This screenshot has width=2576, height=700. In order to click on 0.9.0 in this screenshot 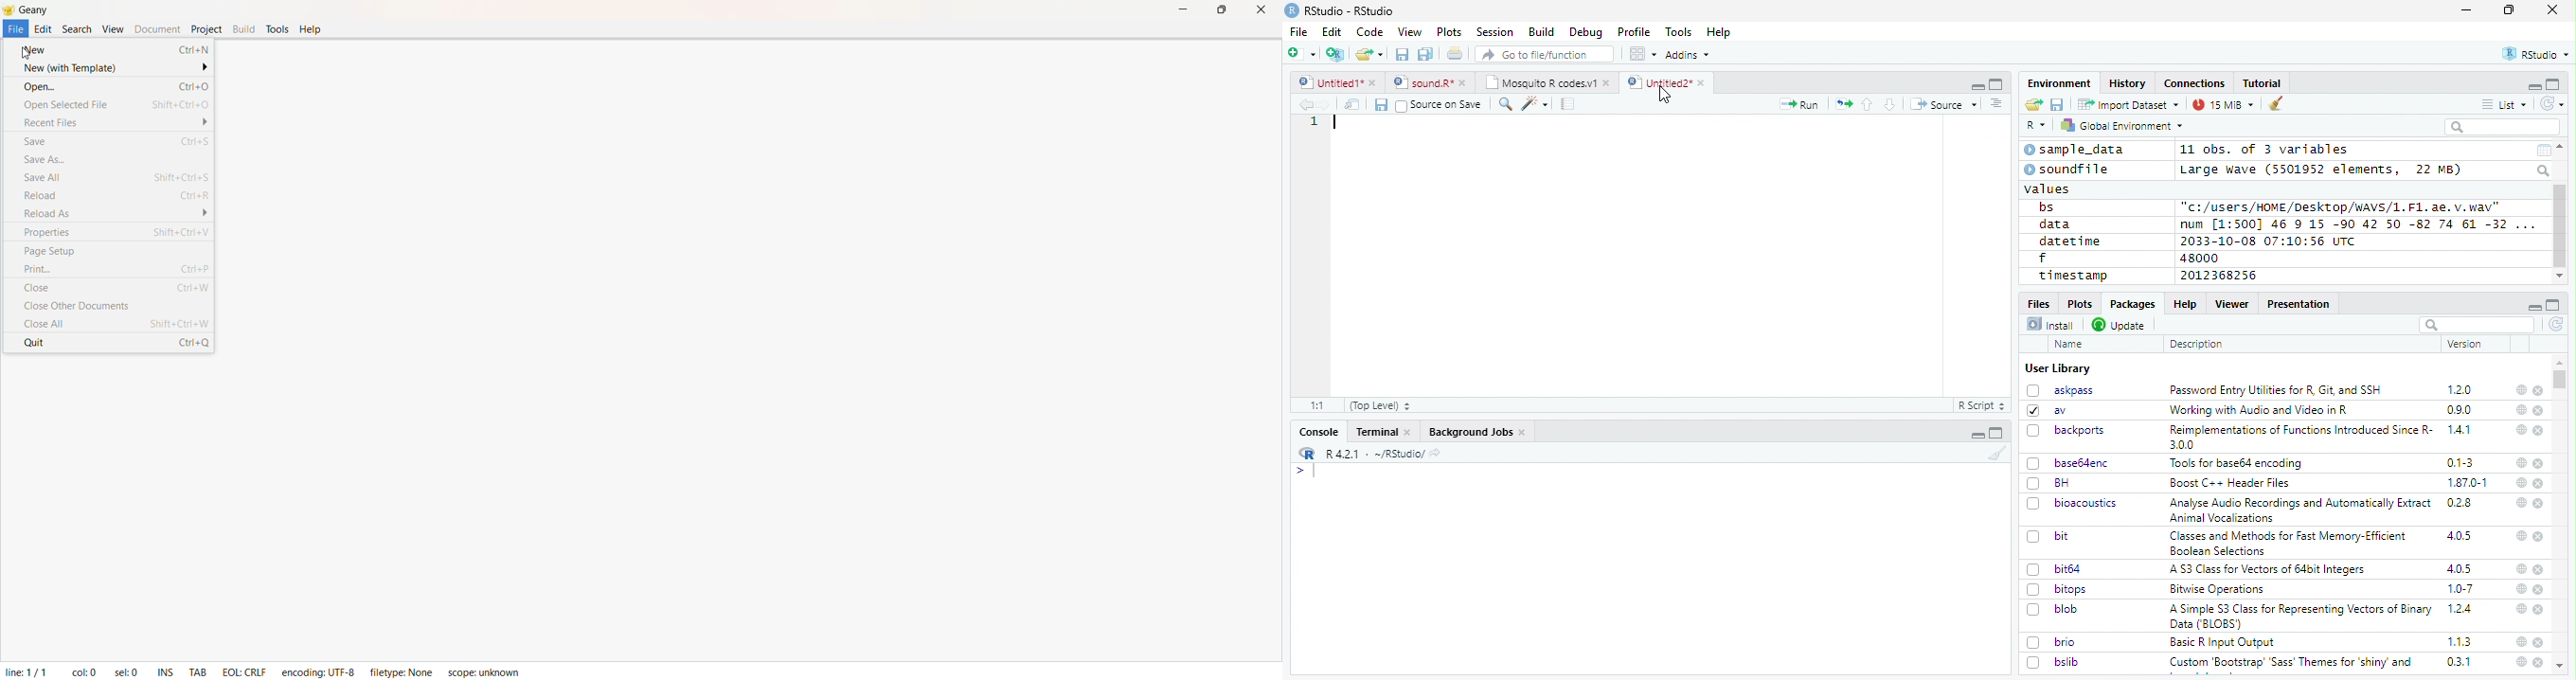, I will do `click(2460, 410)`.